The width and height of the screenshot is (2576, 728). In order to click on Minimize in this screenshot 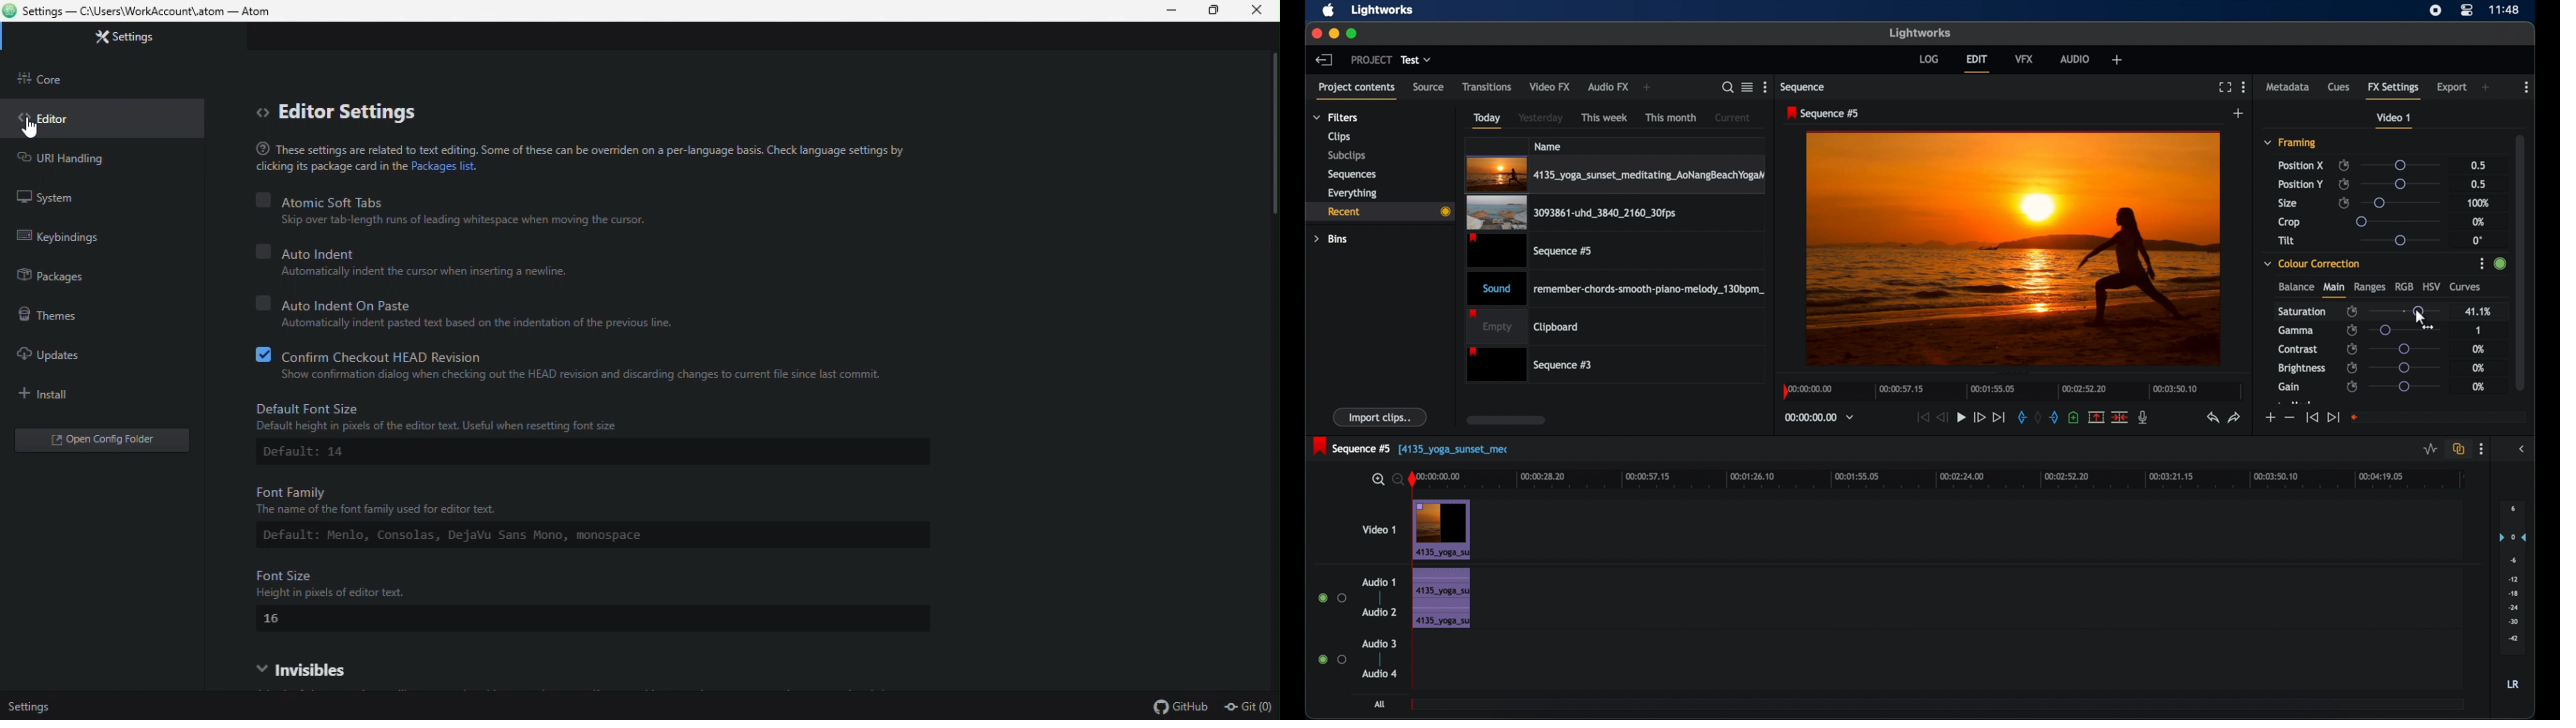, I will do `click(1165, 12)`.